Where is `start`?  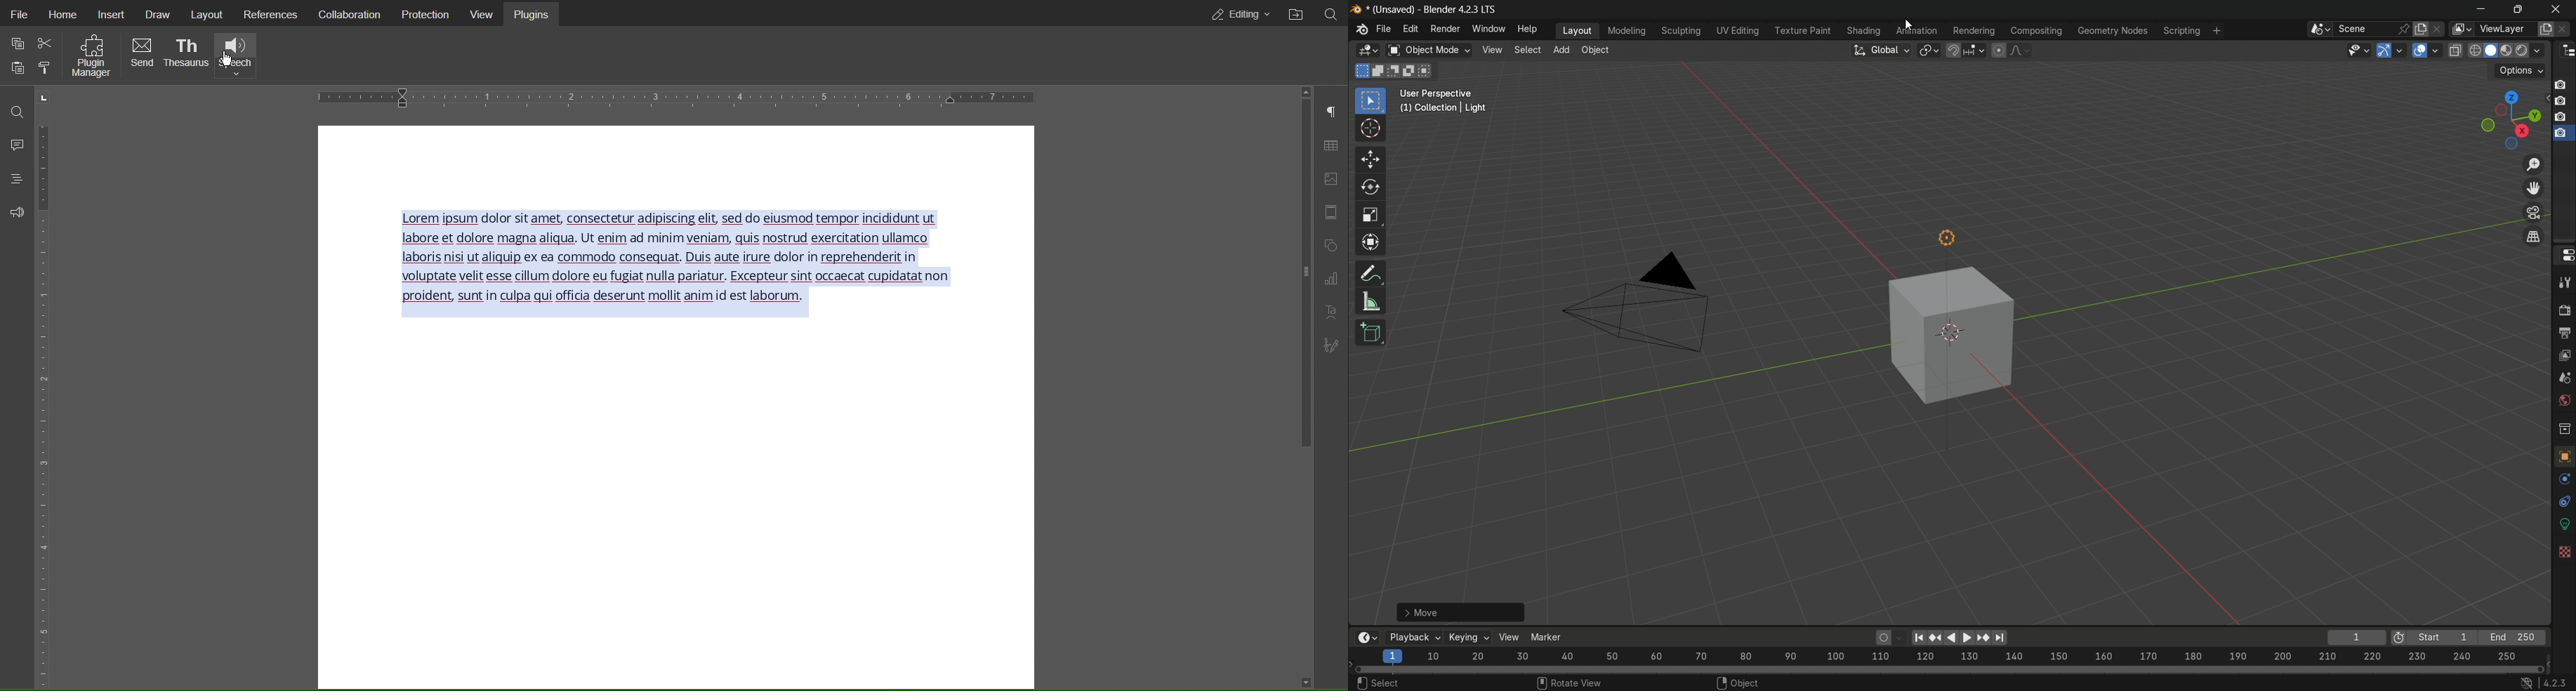 start is located at coordinates (2432, 637).